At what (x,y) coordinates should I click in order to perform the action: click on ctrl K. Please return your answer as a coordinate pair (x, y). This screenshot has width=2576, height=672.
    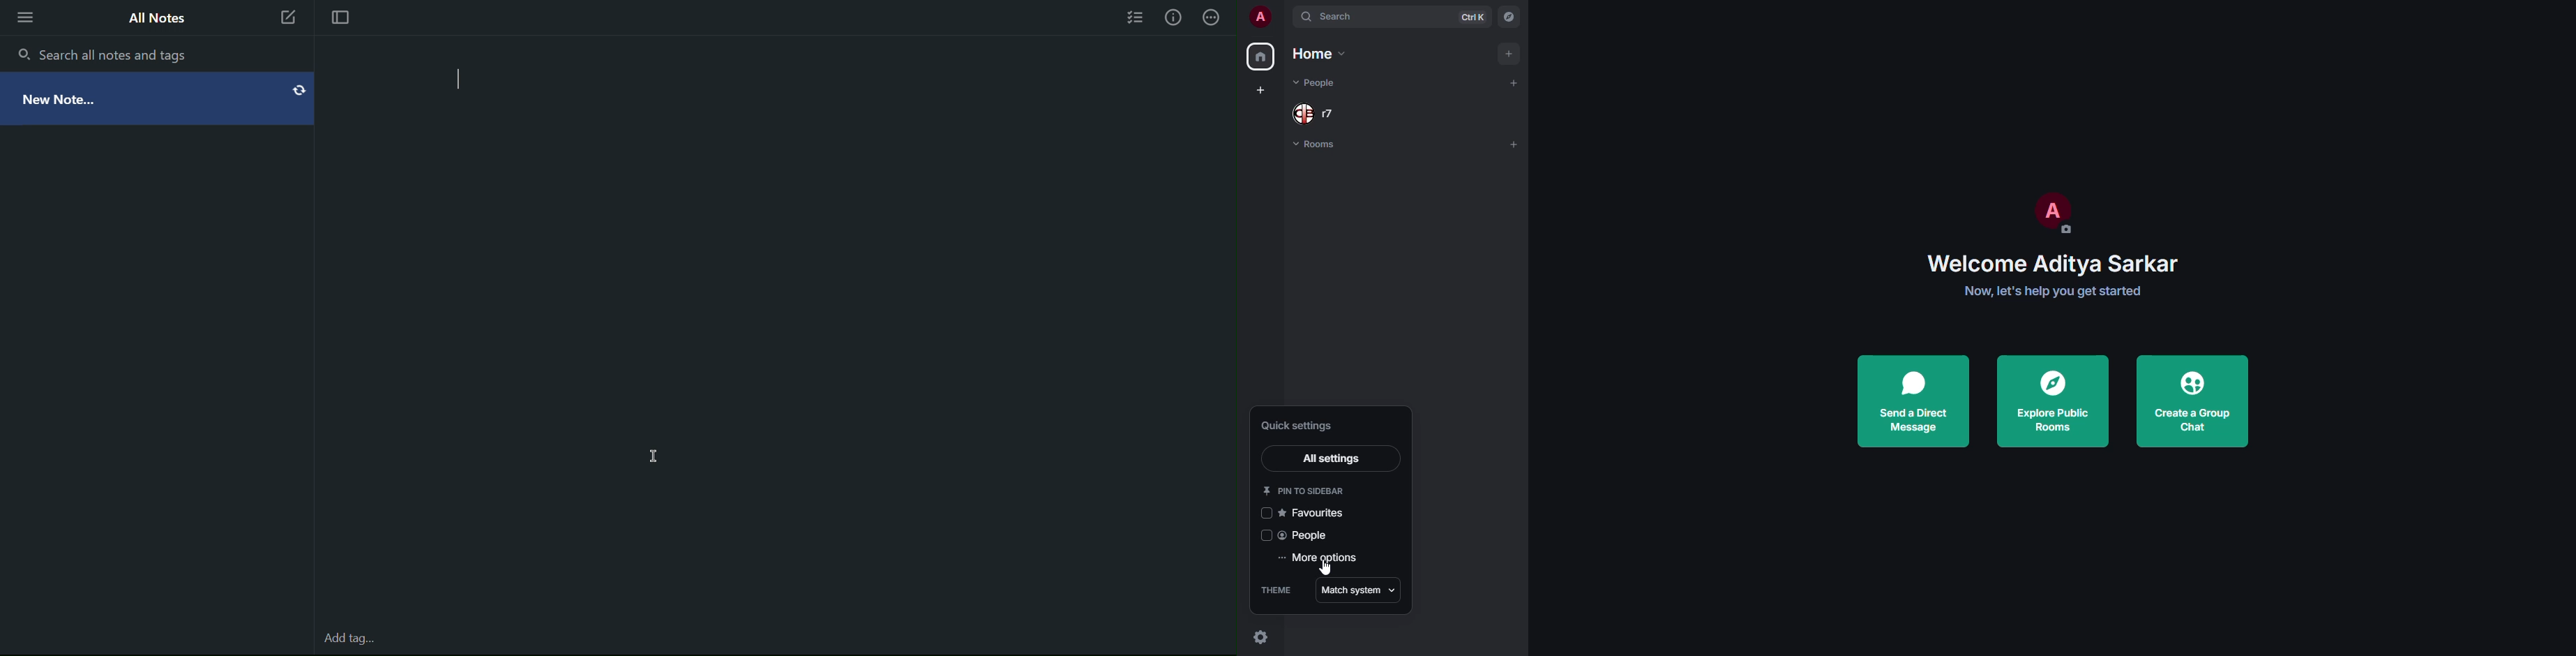
    Looking at the image, I should click on (1474, 17).